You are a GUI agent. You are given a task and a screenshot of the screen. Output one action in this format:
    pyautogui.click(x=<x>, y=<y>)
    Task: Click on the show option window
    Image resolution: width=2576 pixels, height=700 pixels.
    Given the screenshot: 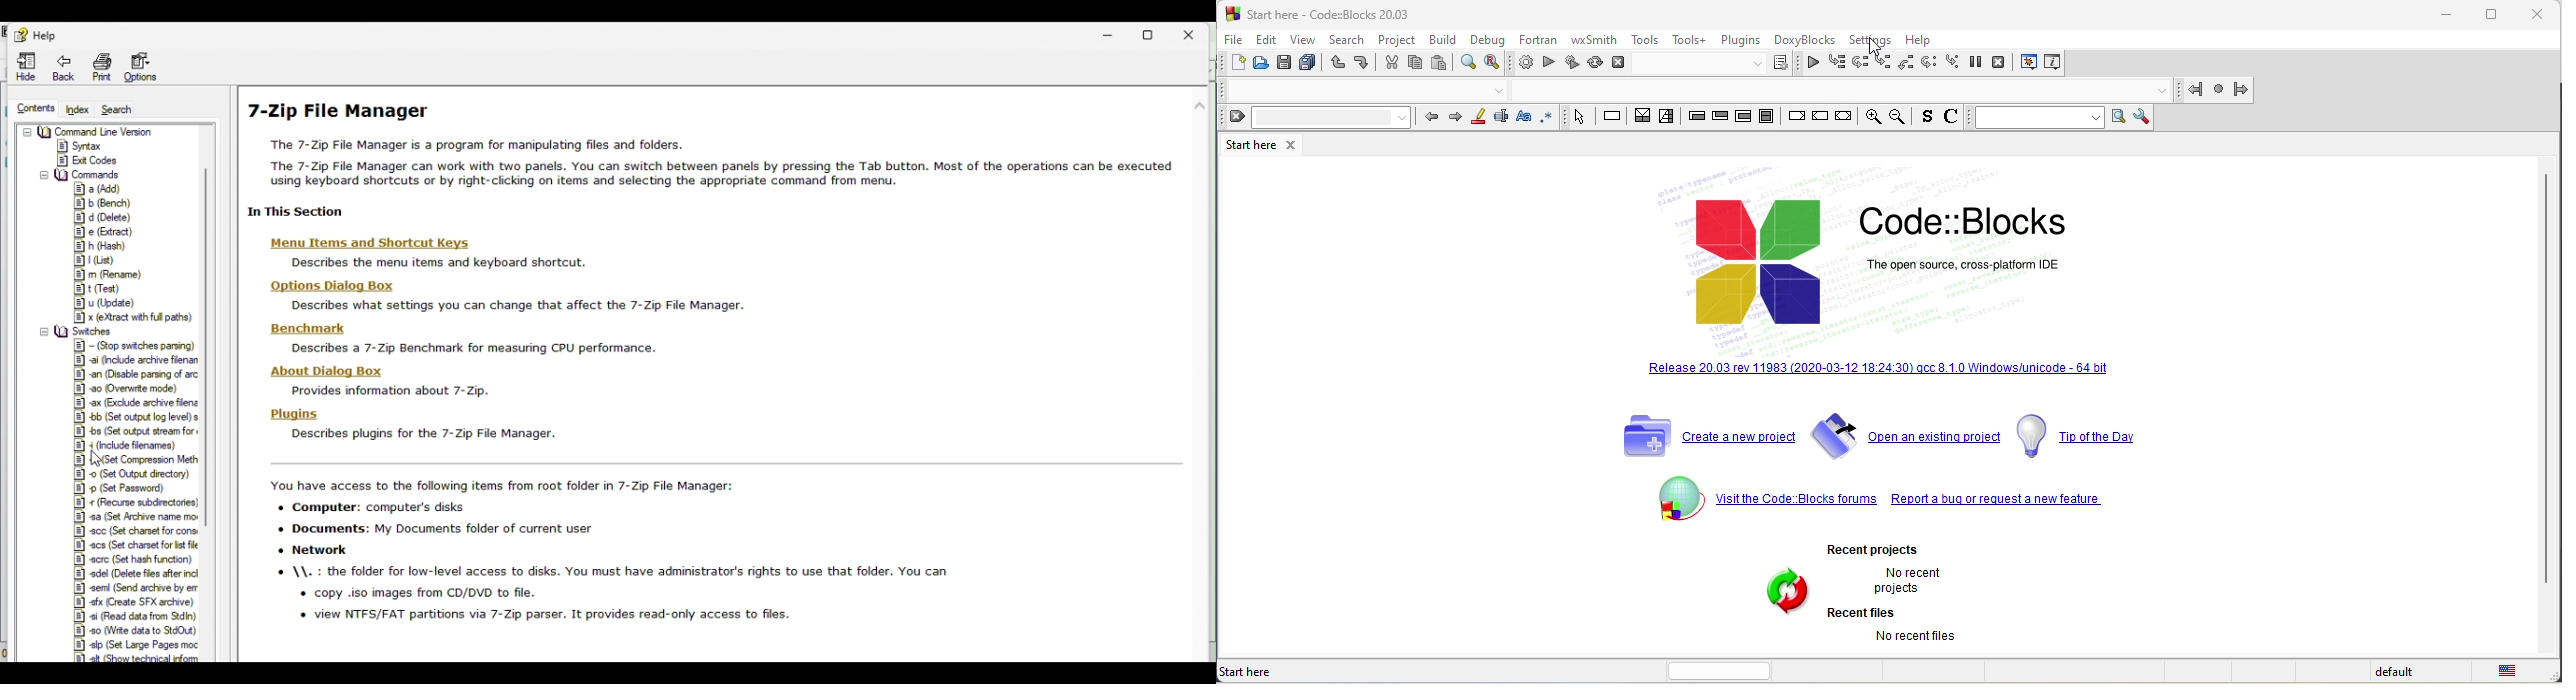 What is the action you would take?
    pyautogui.click(x=2144, y=117)
    